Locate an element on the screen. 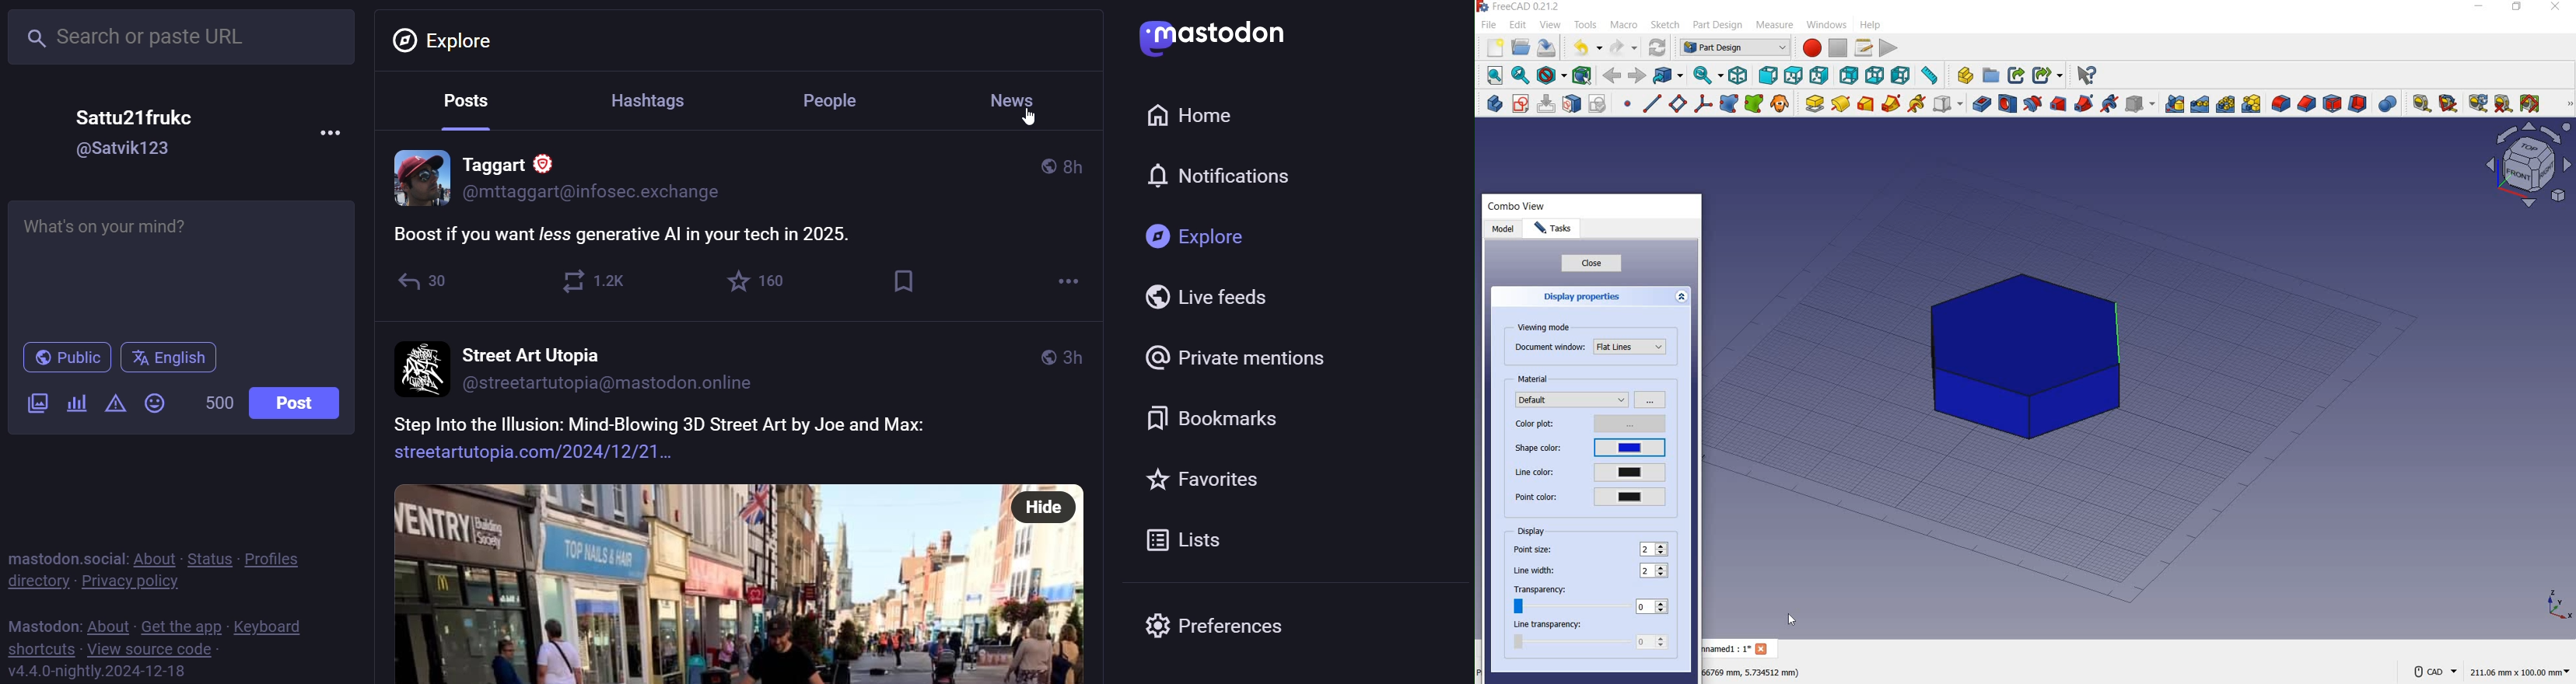 The image size is (2576, 700). 66759 mm,5.734512 mm(DIMENSION) is located at coordinates (1751, 672).